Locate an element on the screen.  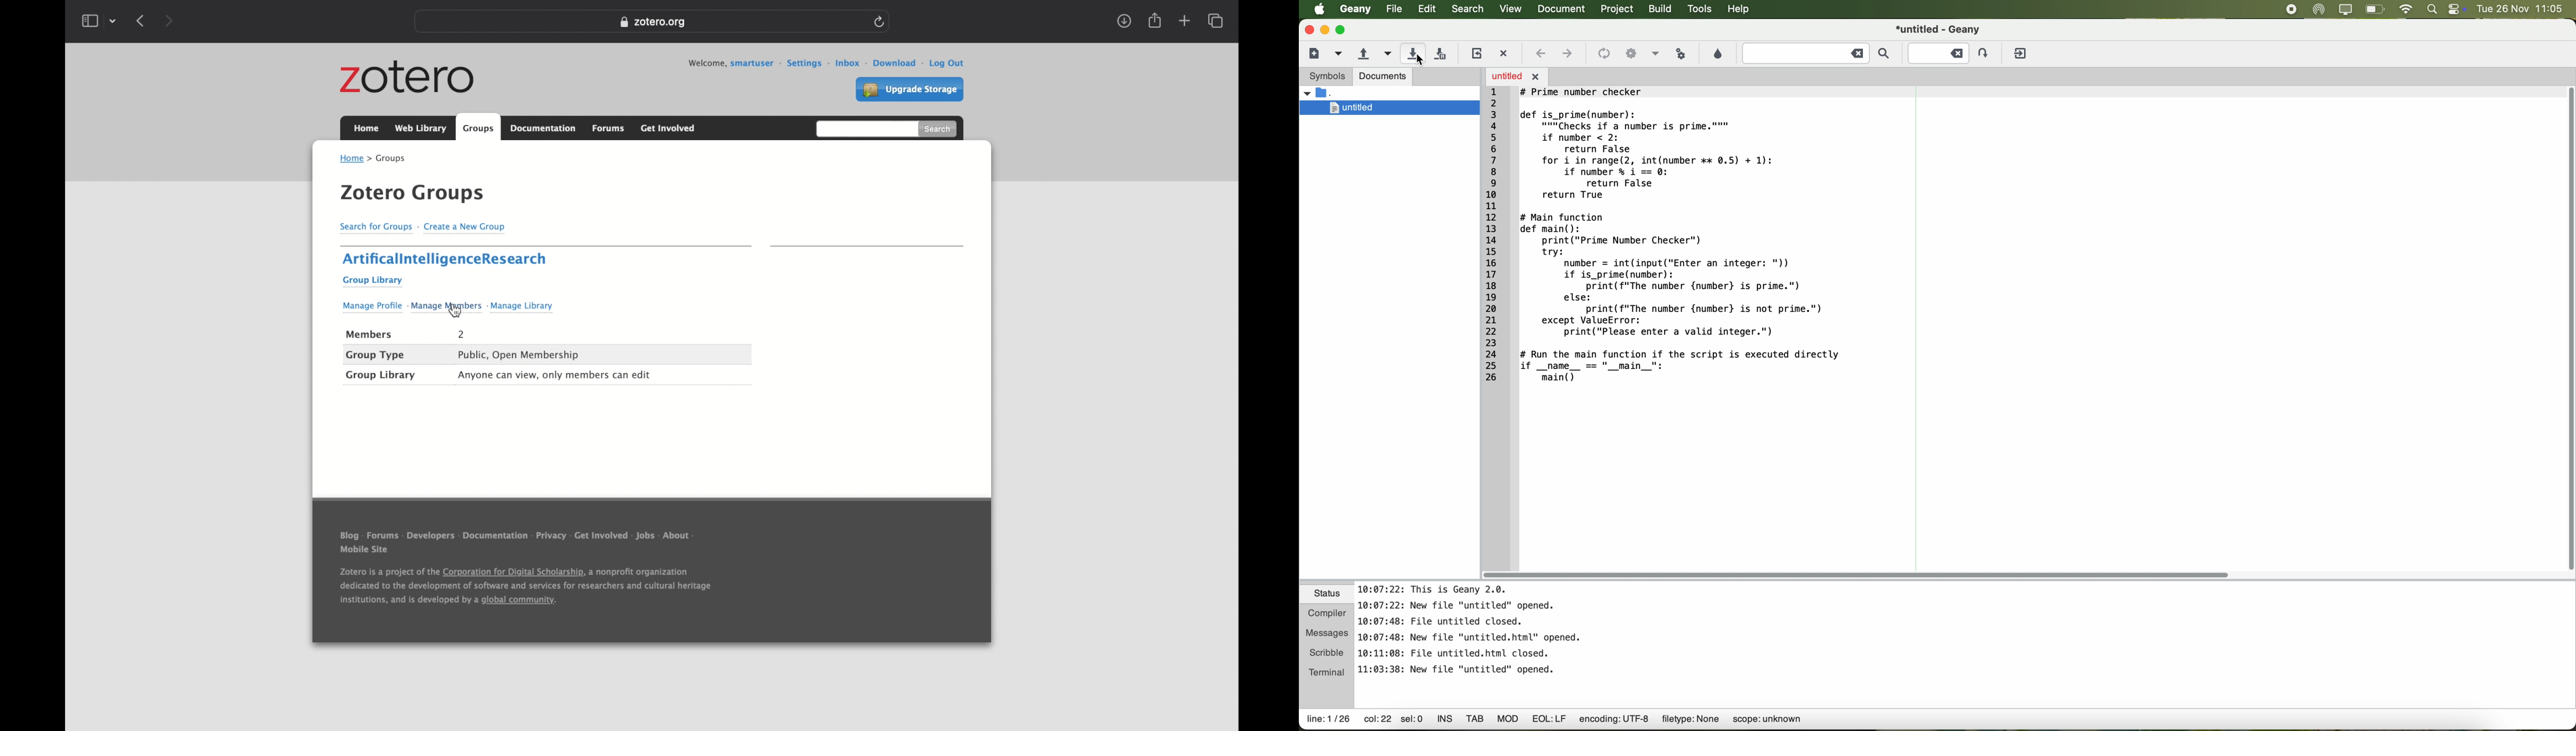
show sidebar is located at coordinates (89, 21).